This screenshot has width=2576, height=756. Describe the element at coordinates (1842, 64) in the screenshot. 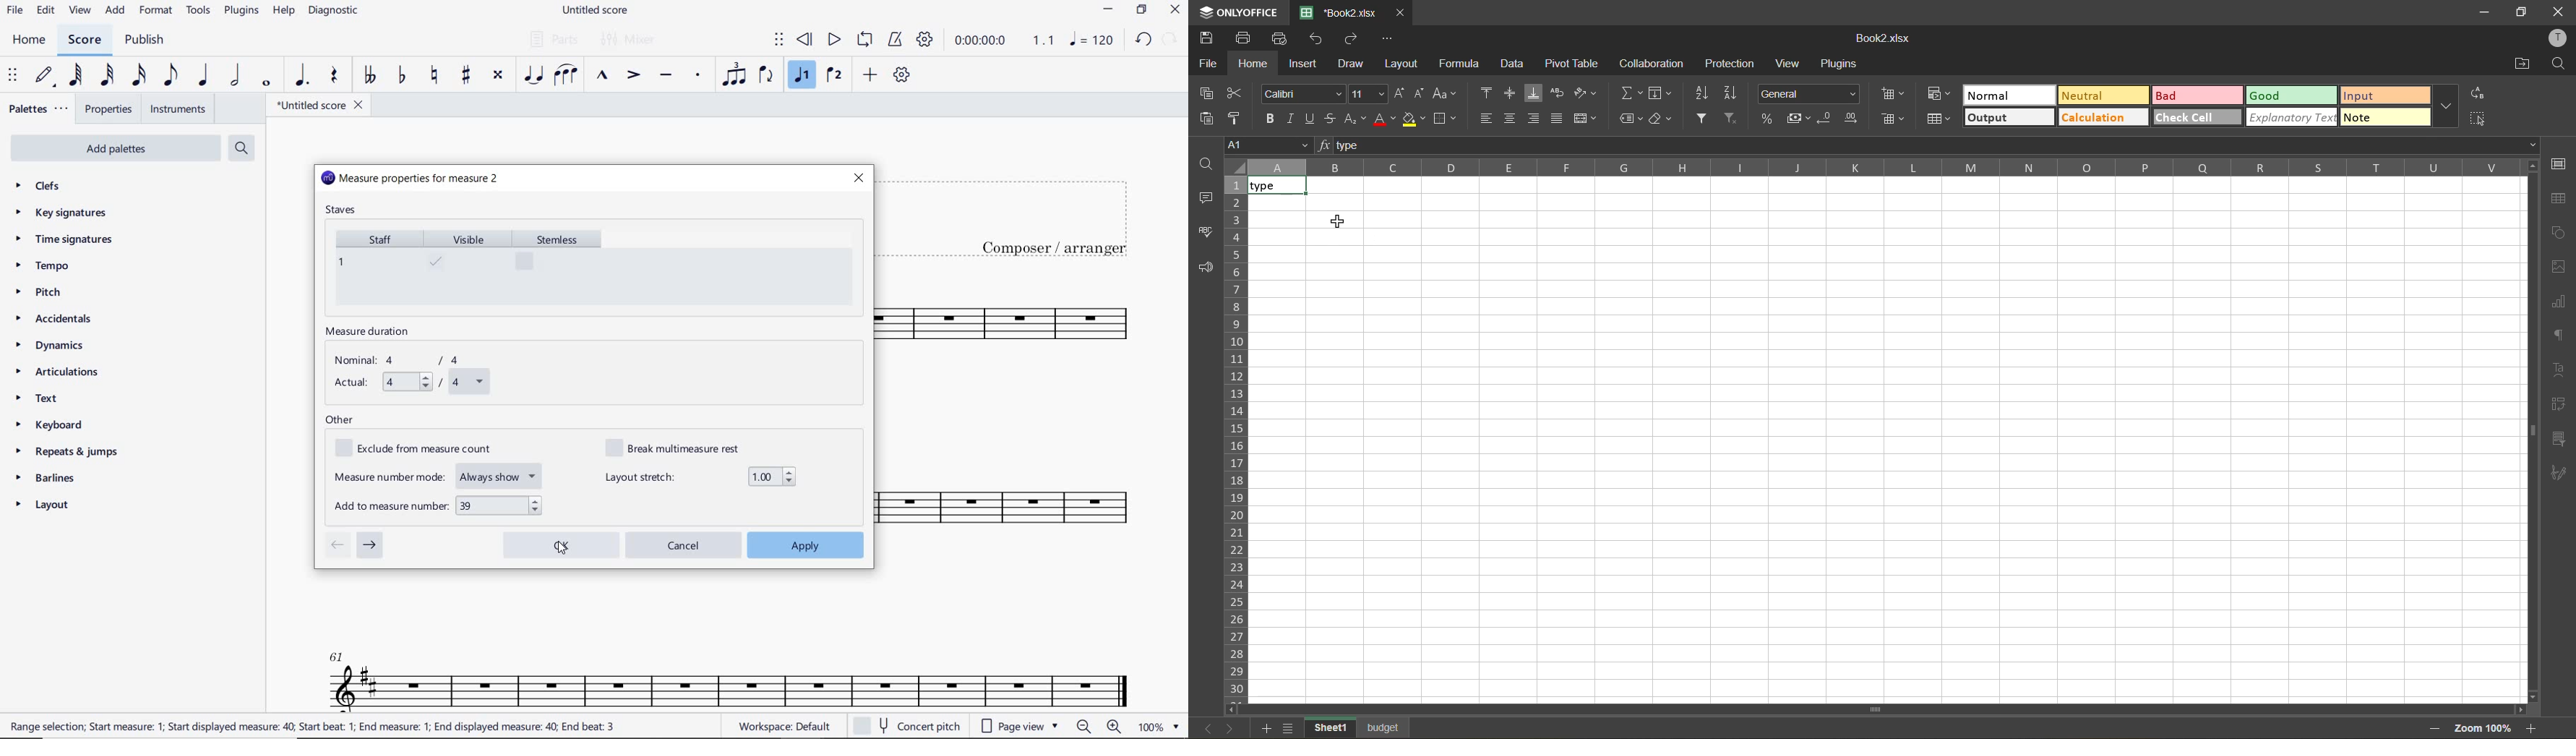

I see `plugins` at that location.